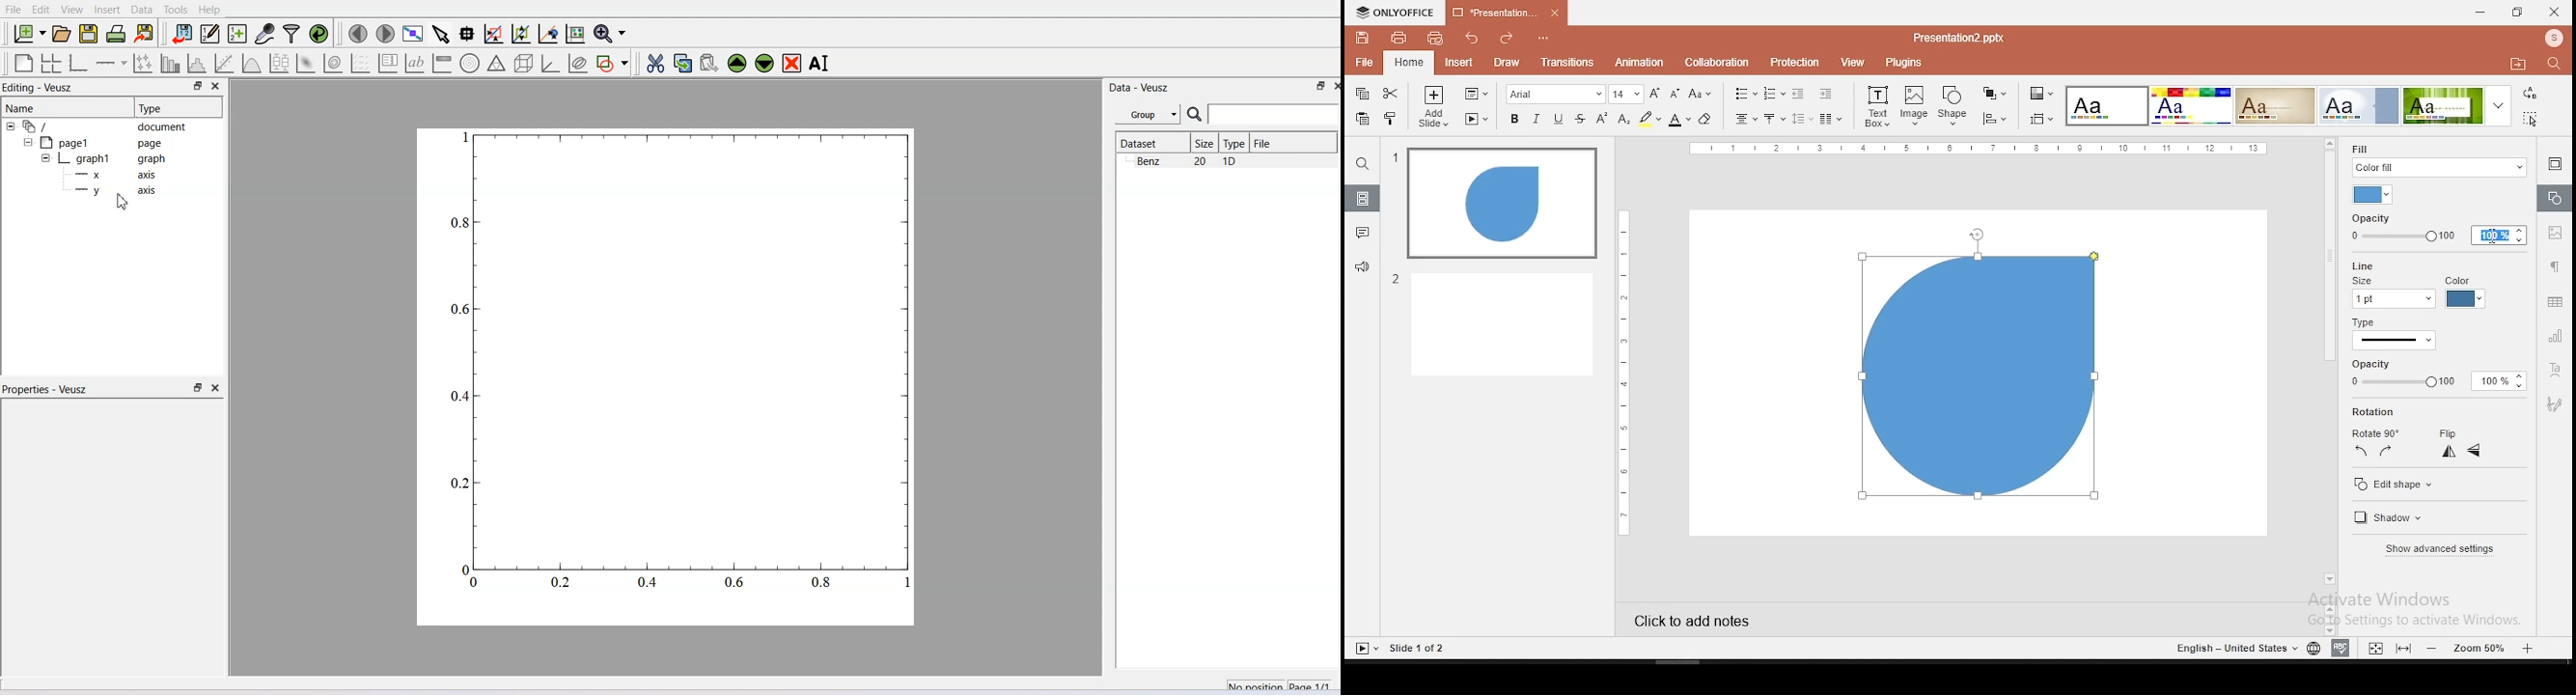  What do you see at coordinates (1904, 62) in the screenshot?
I see `plugins` at bounding box center [1904, 62].